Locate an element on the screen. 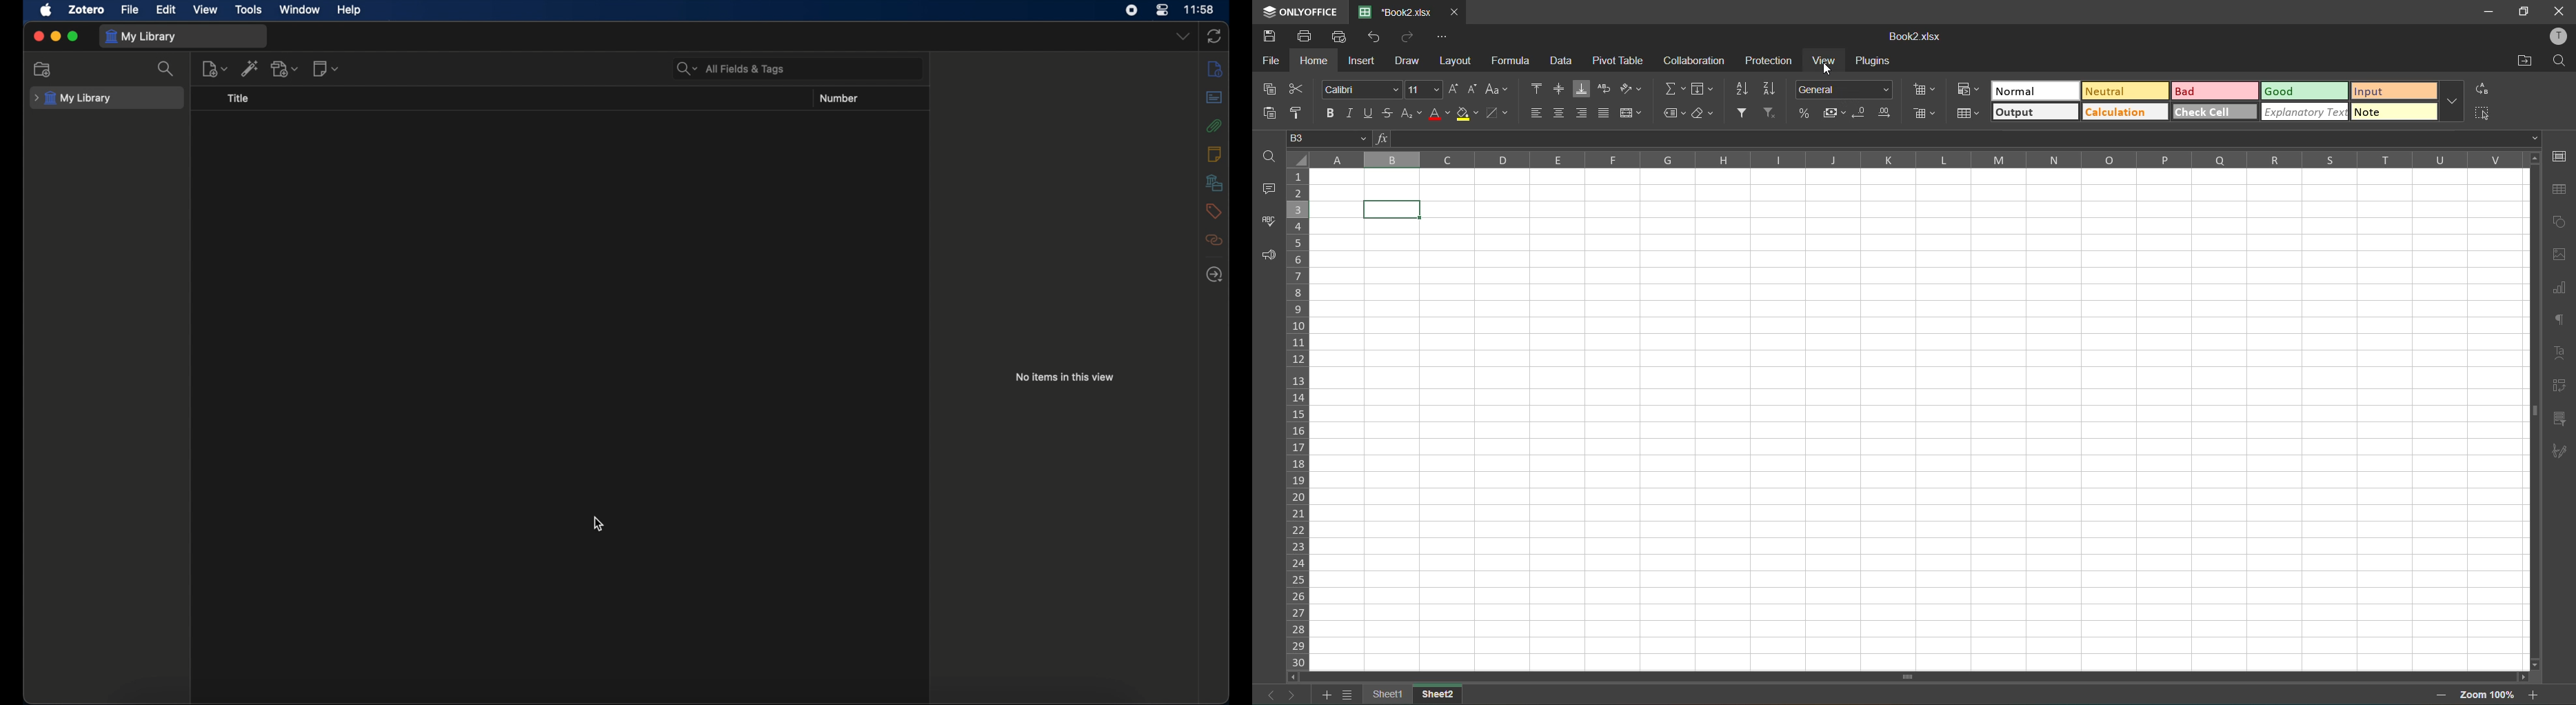 The image size is (2576, 728). number is located at coordinates (839, 98).